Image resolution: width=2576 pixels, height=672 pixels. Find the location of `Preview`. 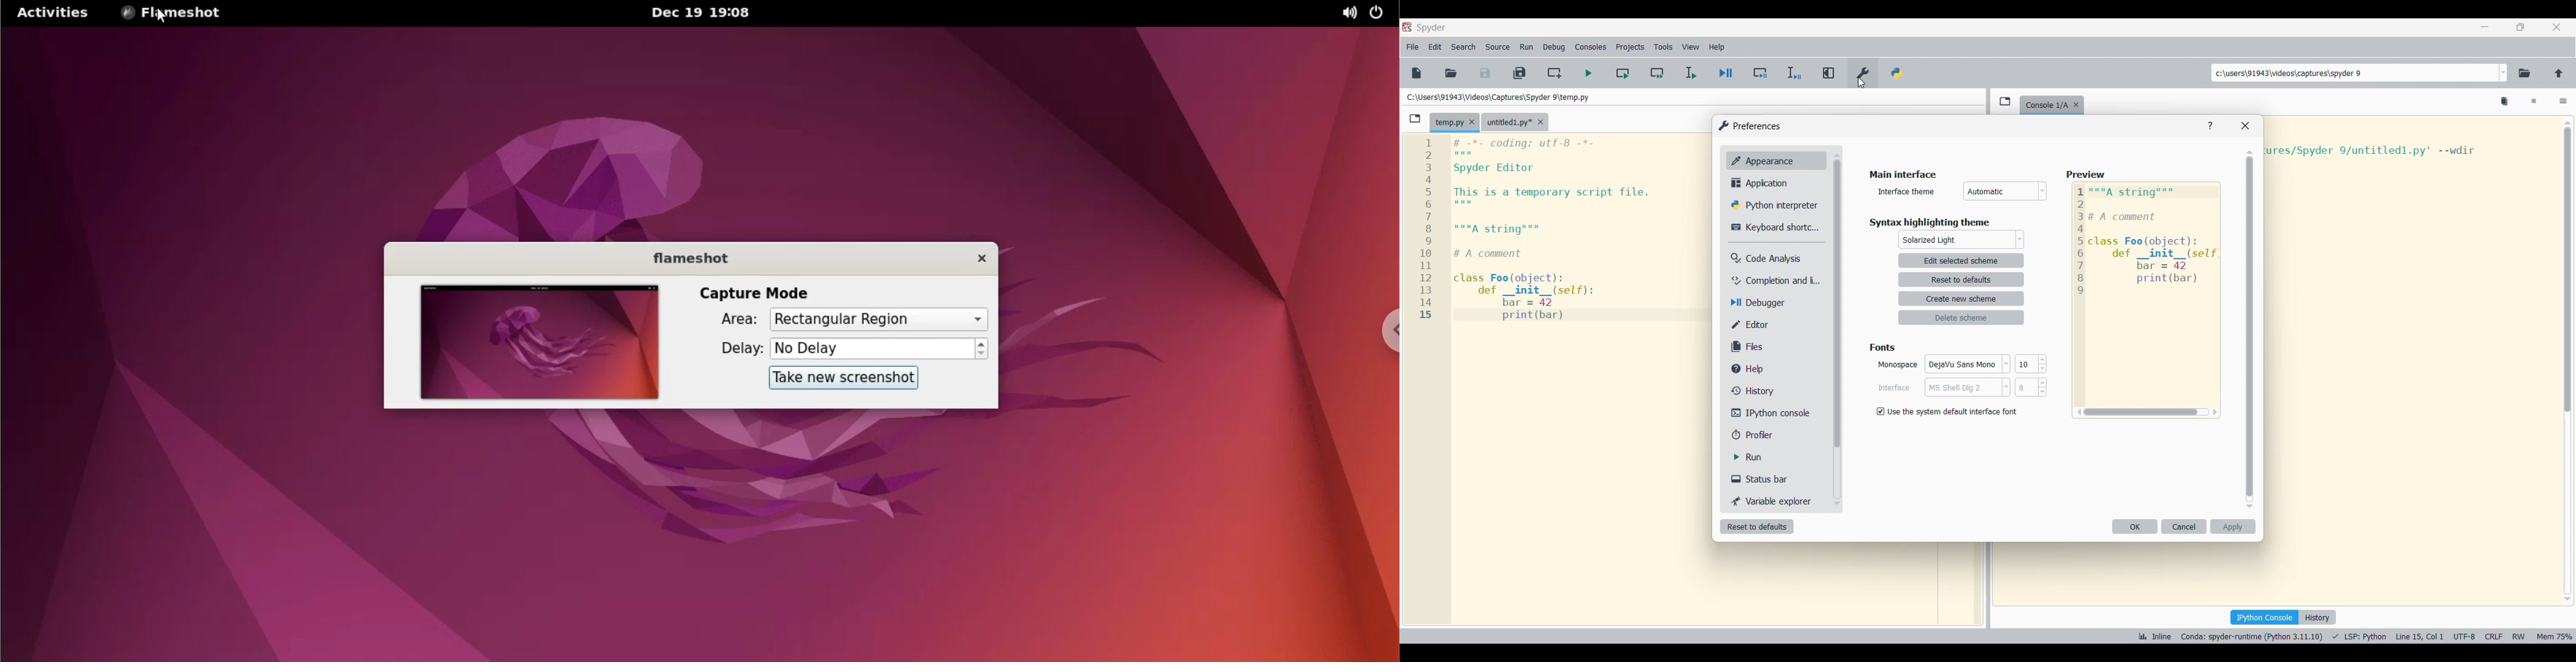

Preview is located at coordinates (2145, 295).